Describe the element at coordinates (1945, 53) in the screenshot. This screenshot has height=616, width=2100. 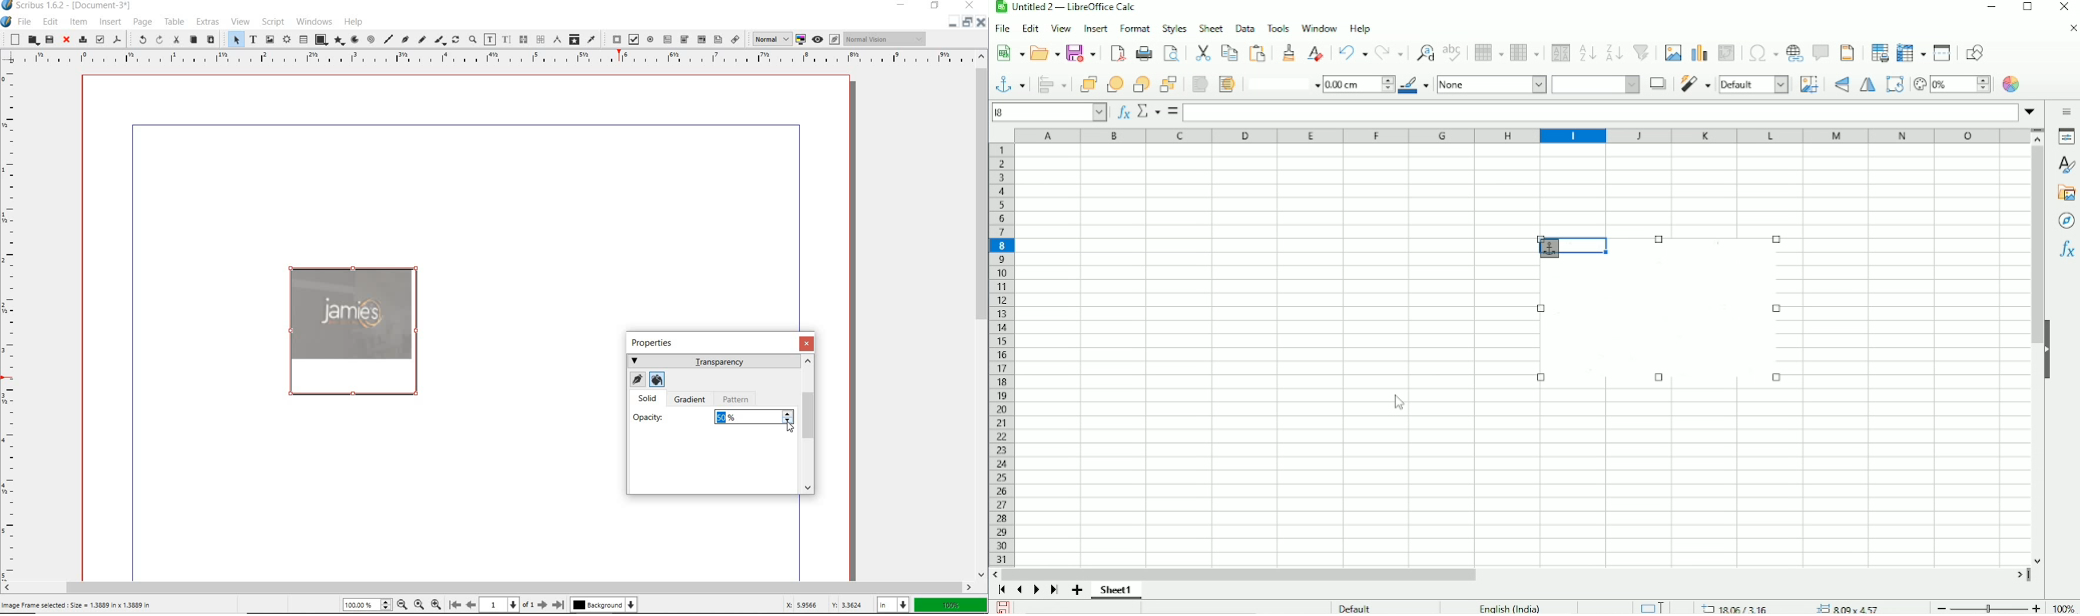
I see `Split window` at that location.